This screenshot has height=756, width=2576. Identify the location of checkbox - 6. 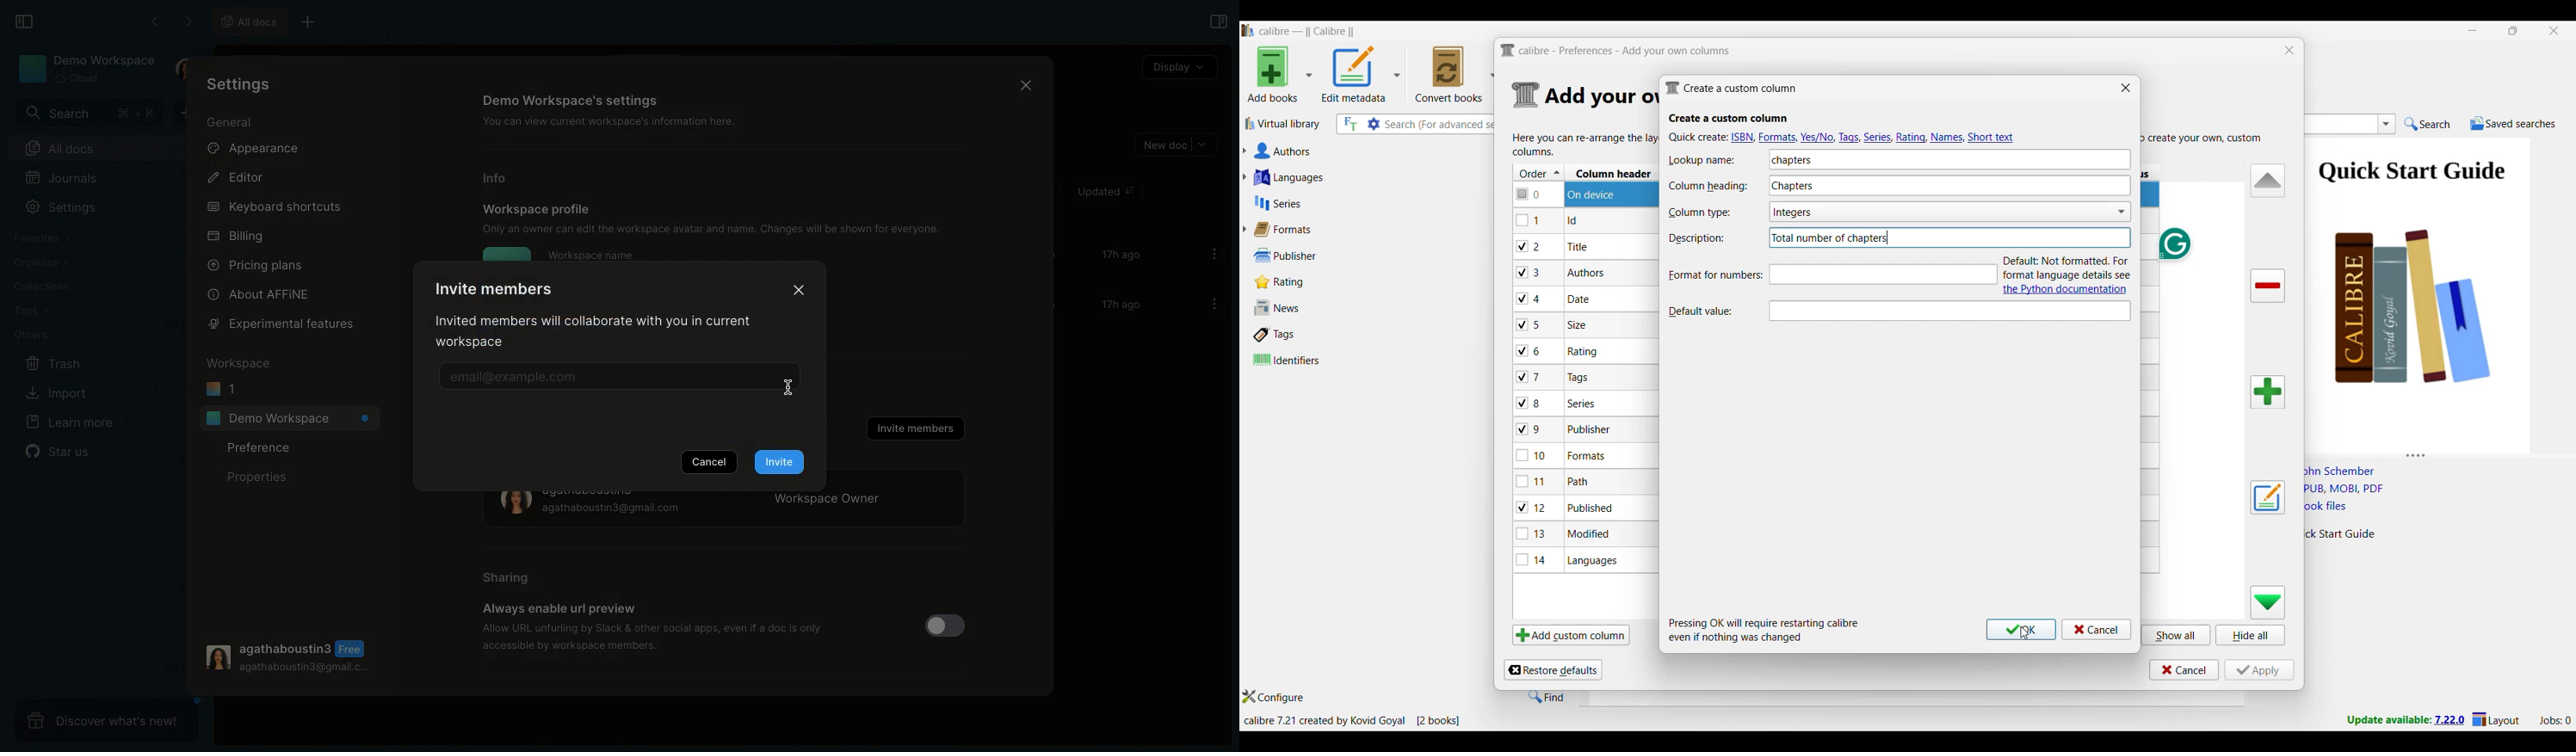
(1531, 352).